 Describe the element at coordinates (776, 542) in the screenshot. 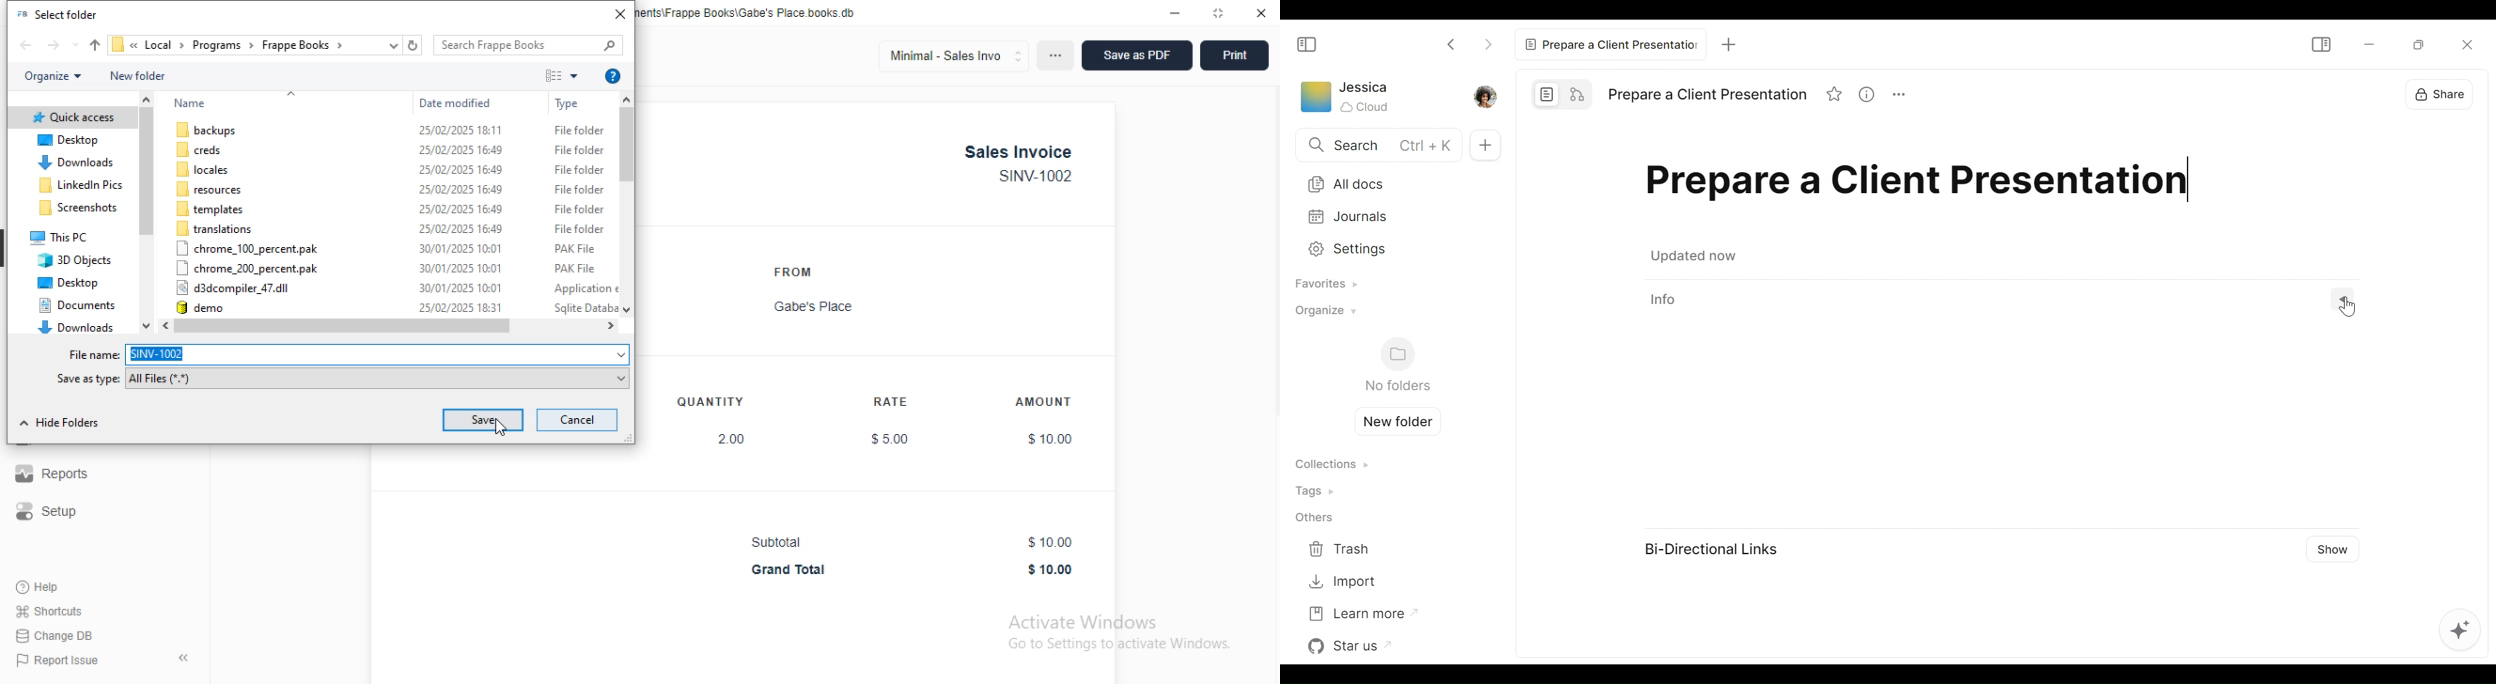

I see `Subtotal` at that location.